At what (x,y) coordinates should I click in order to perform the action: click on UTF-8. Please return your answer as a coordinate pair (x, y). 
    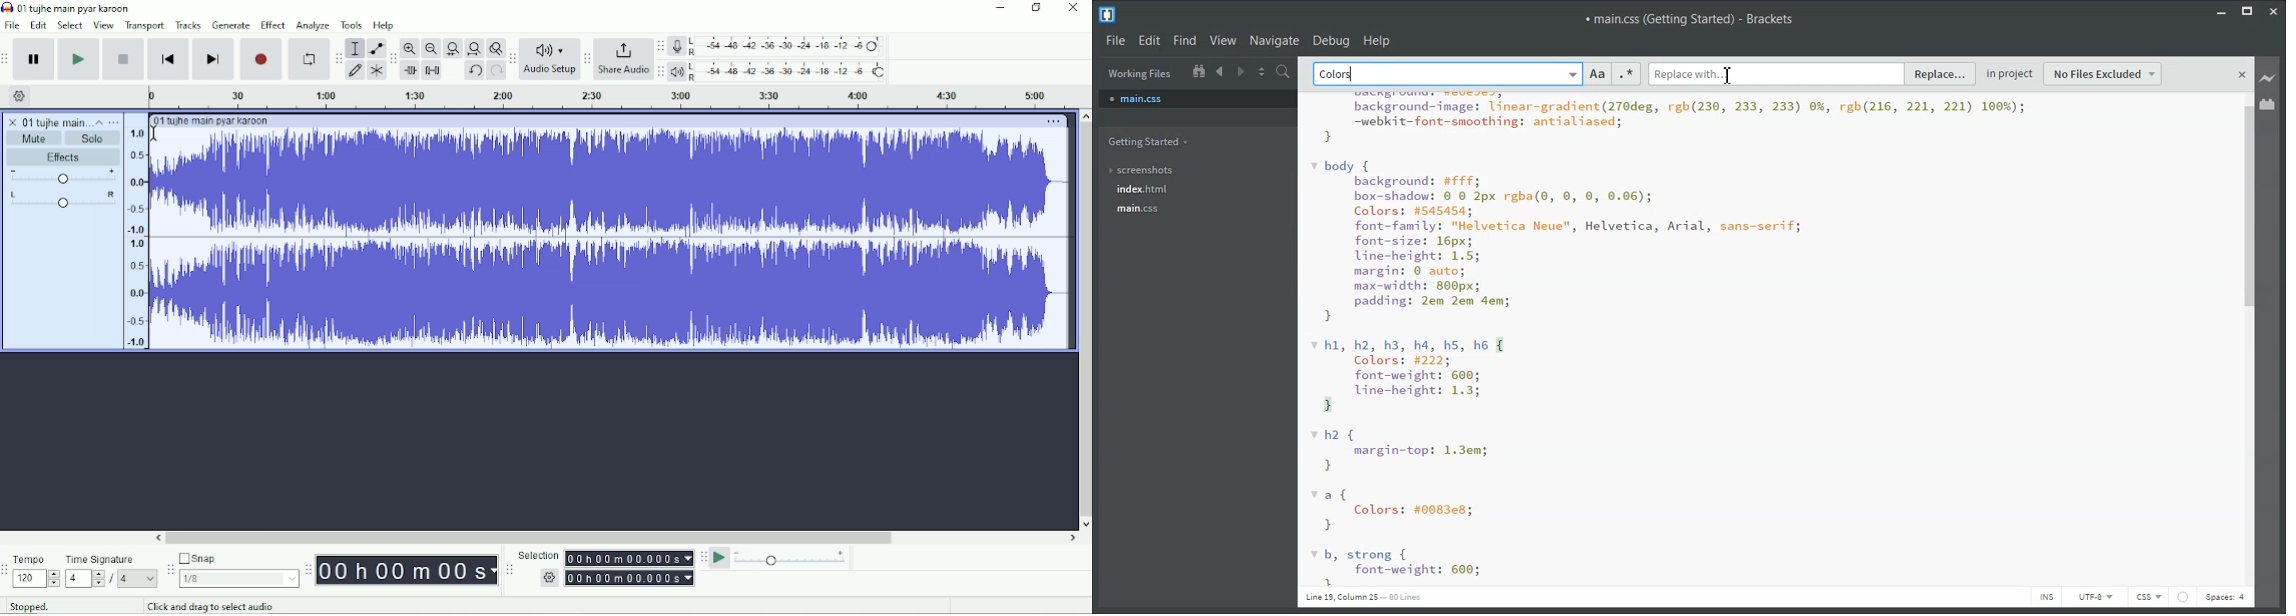
    Looking at the image, I should click on (2094, 597).